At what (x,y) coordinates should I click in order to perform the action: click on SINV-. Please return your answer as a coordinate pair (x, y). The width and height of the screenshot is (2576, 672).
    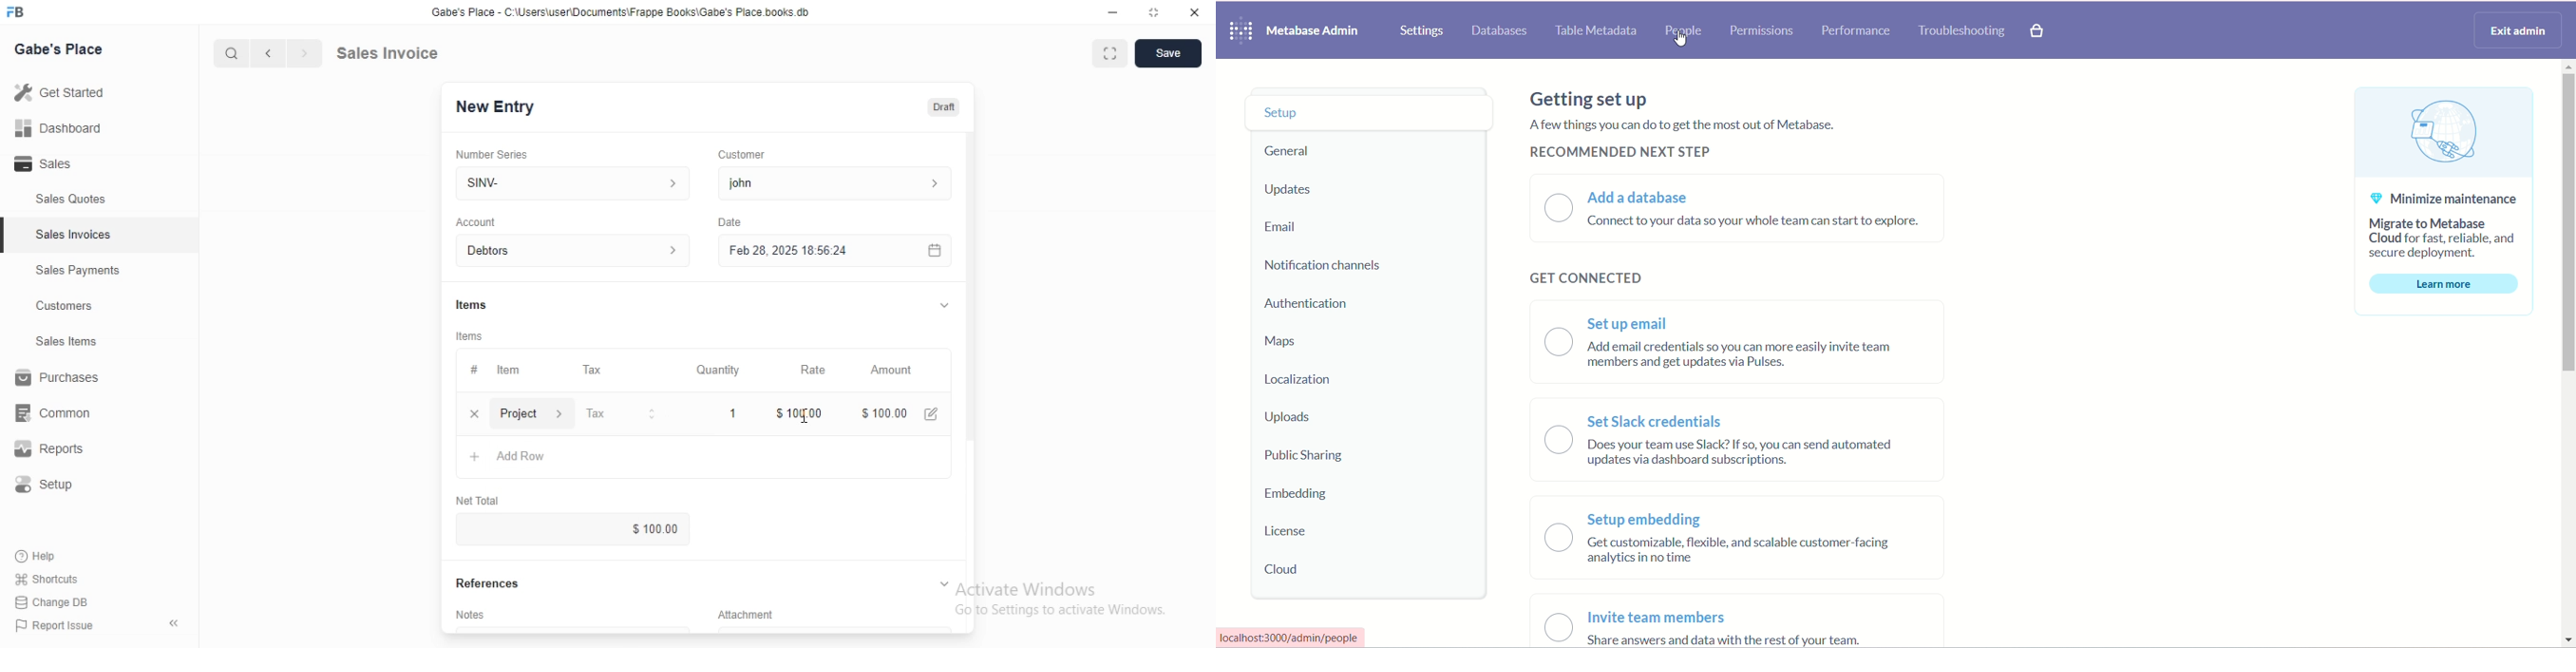
    Looking at the image, I should click on (572, 181).